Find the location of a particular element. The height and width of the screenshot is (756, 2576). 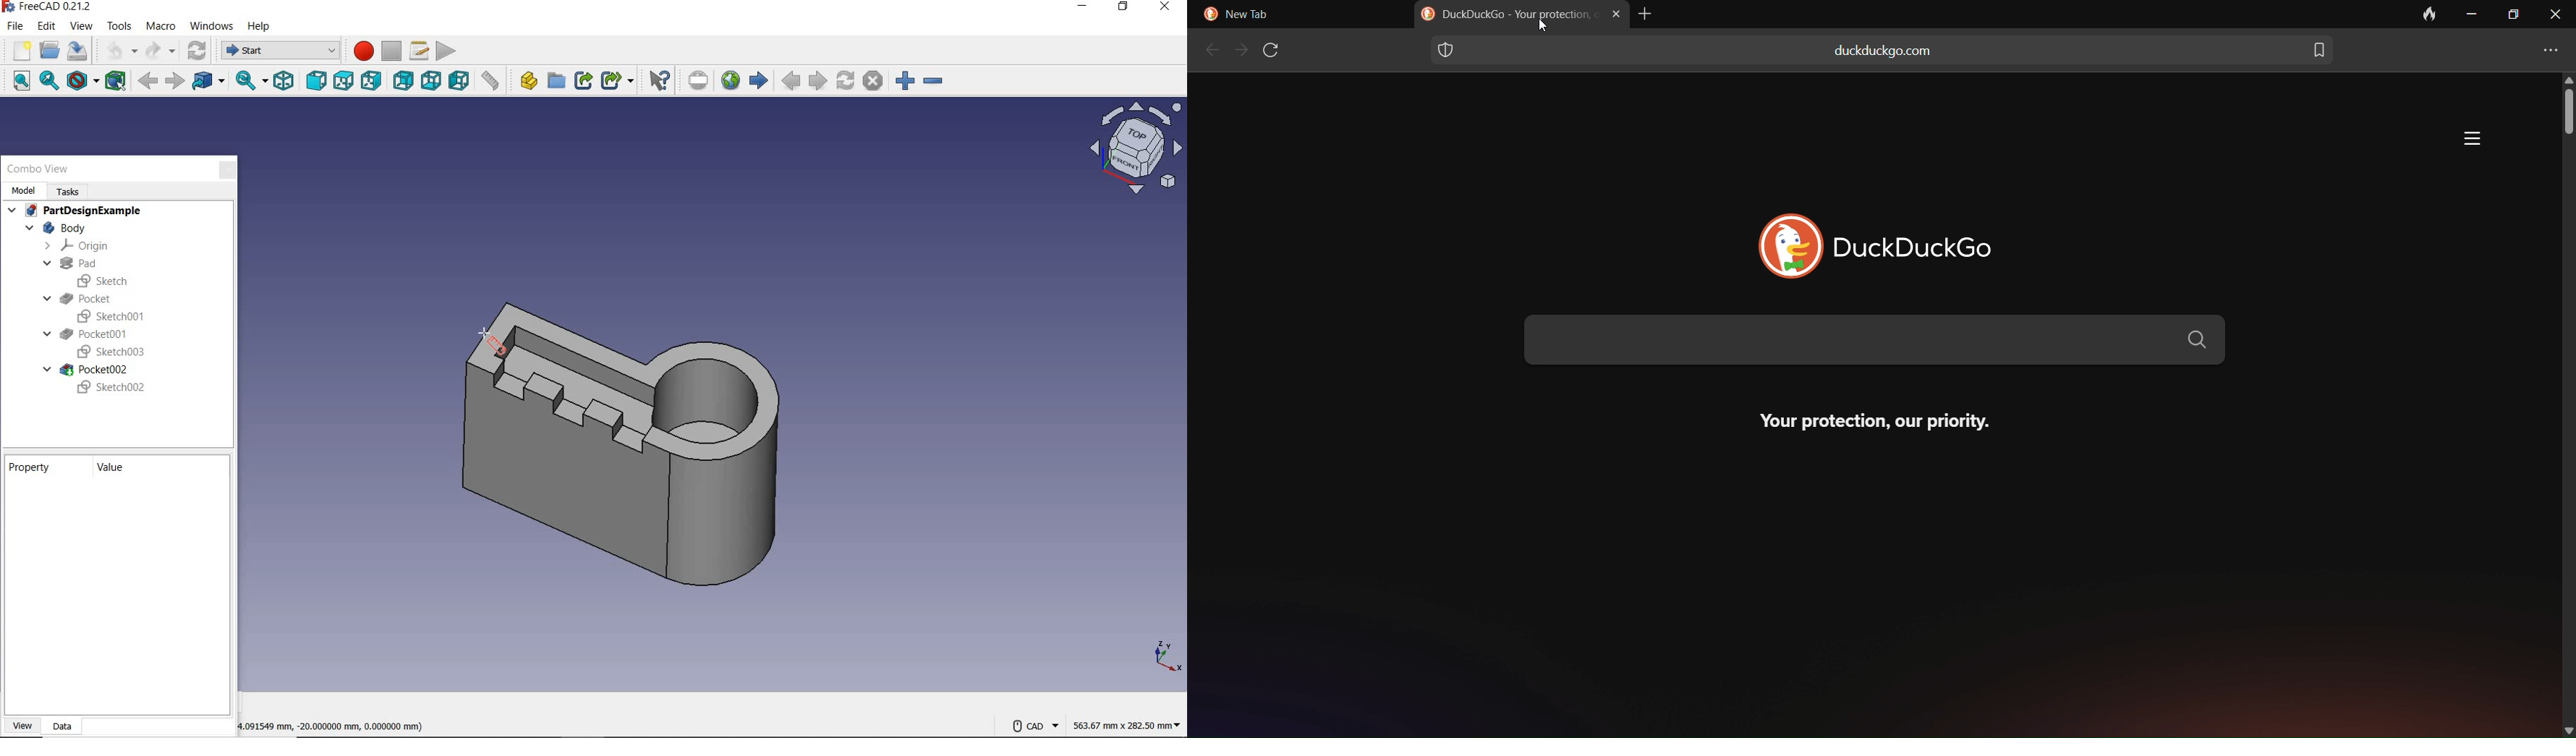

ruler is located at coordinates (490, 83).